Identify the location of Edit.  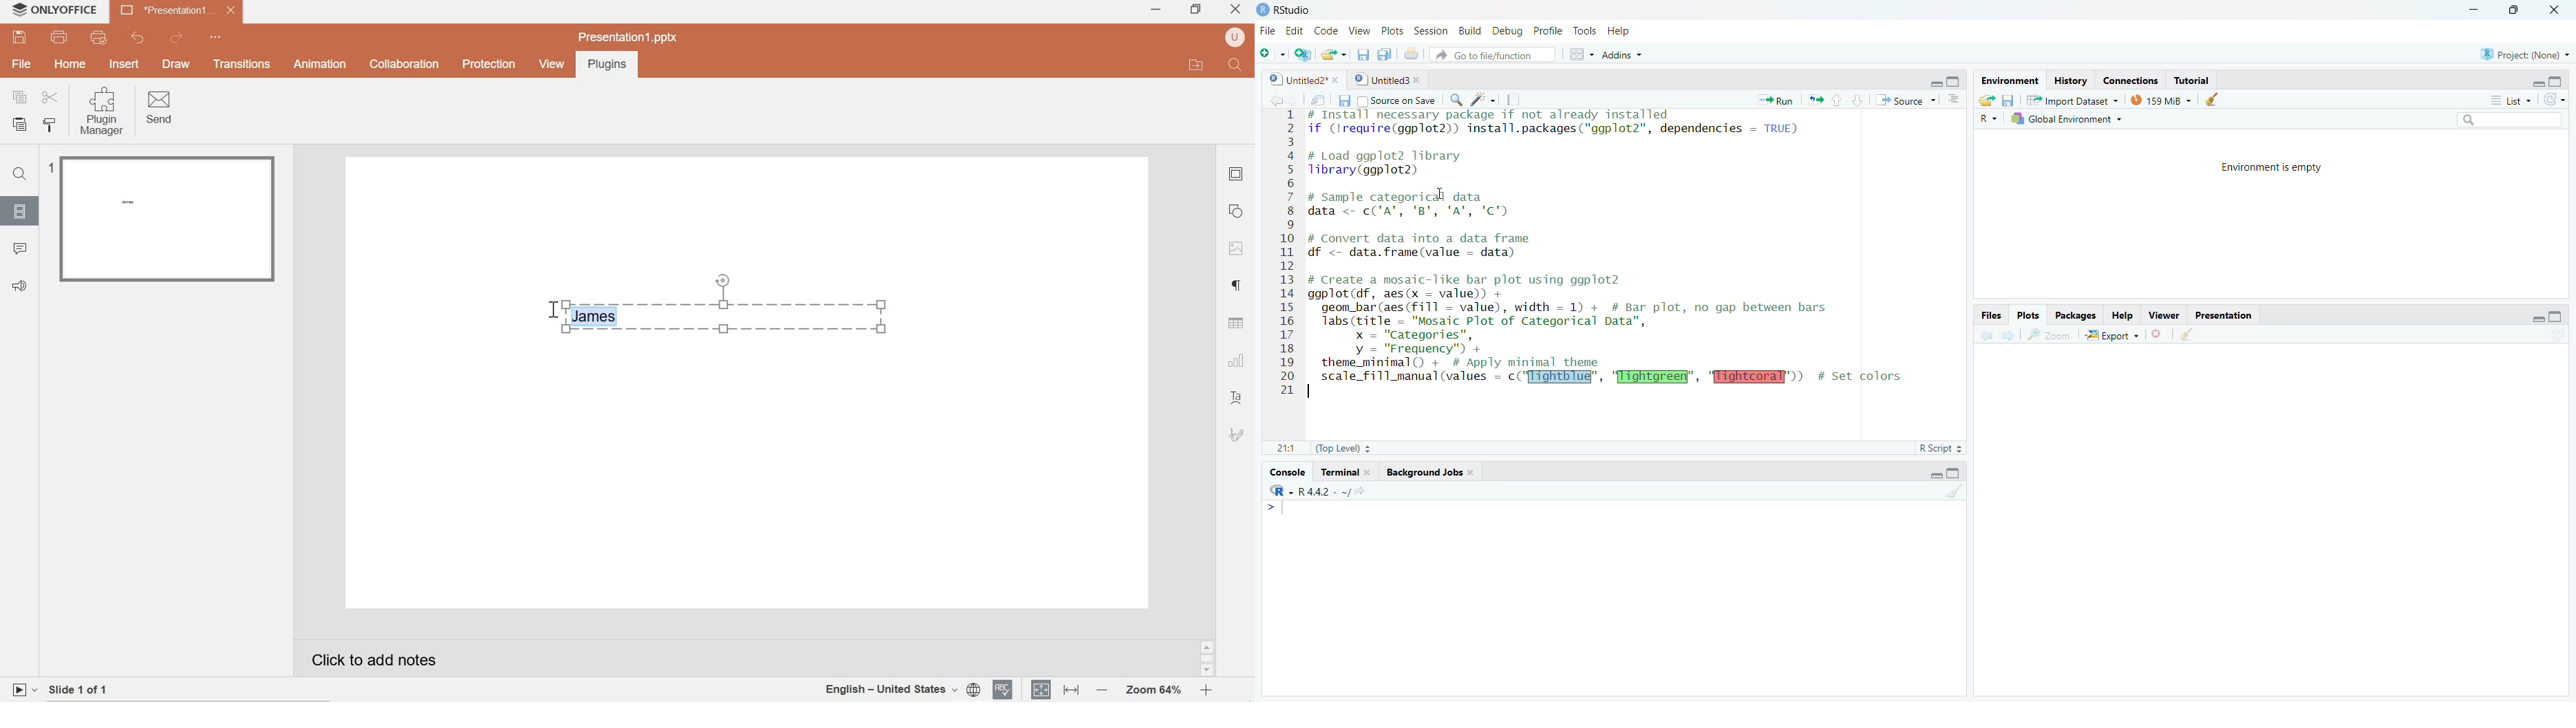
(1296, 31).